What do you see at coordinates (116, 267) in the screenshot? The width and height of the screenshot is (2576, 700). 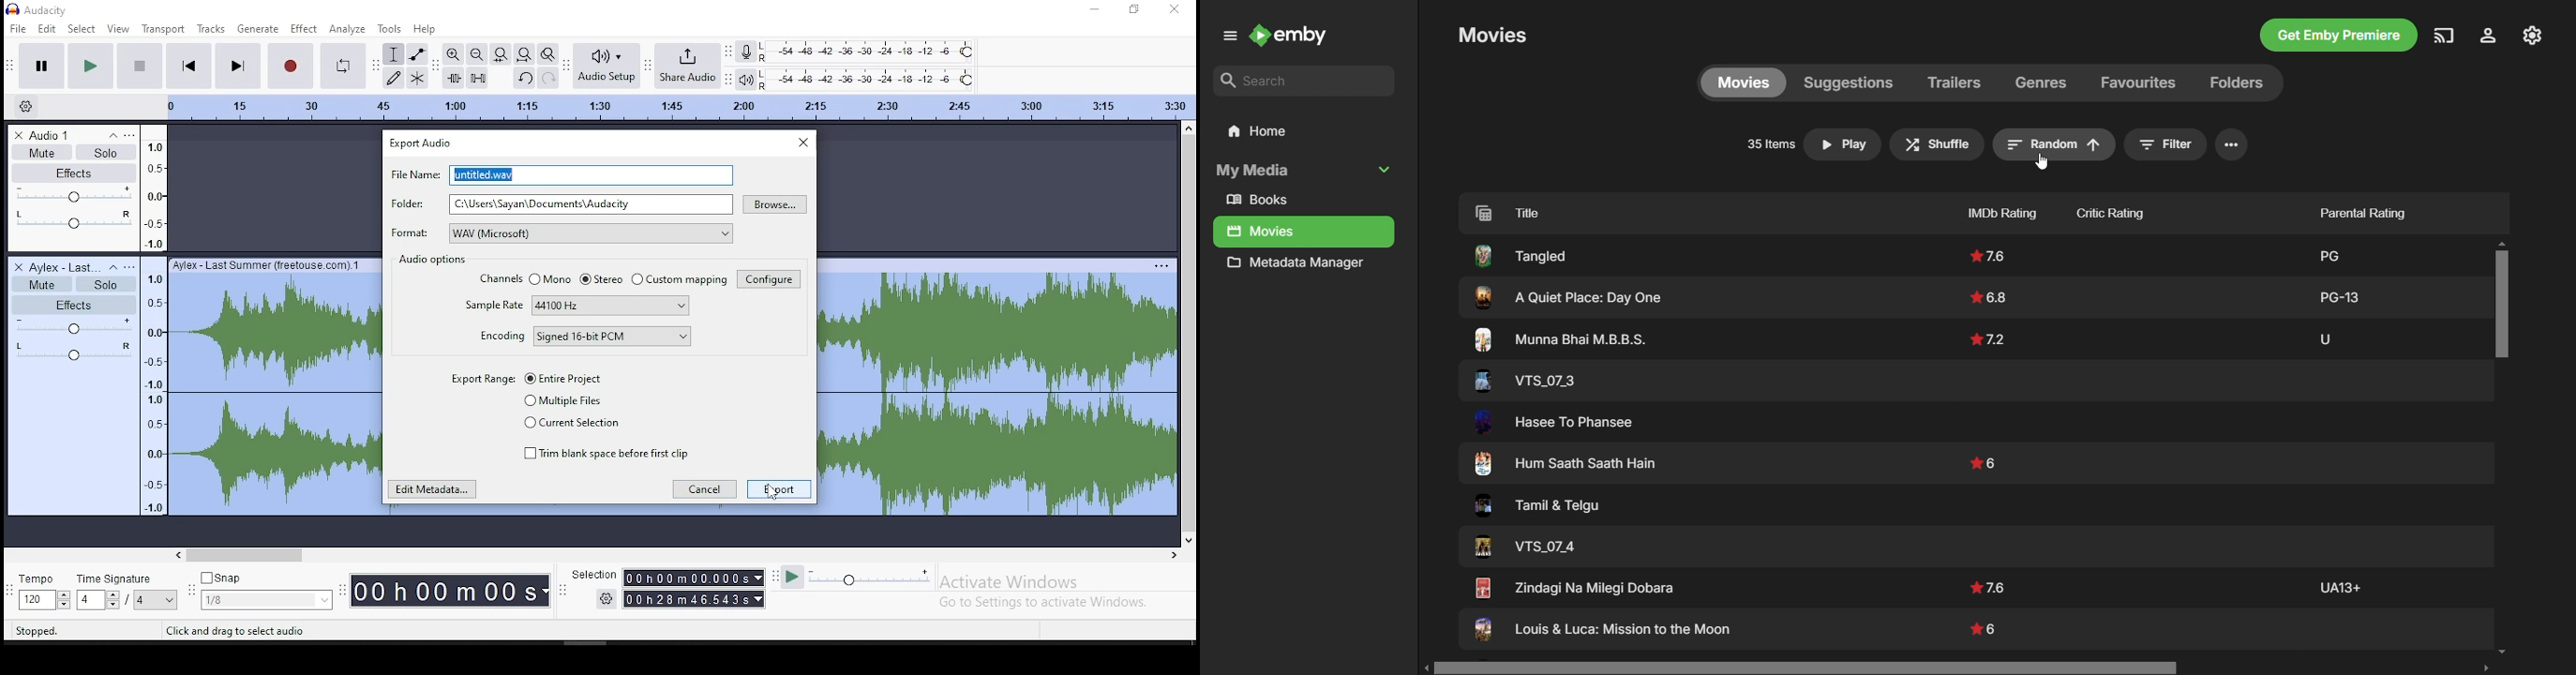 I see `collapse` at bounding box center [116, 267].